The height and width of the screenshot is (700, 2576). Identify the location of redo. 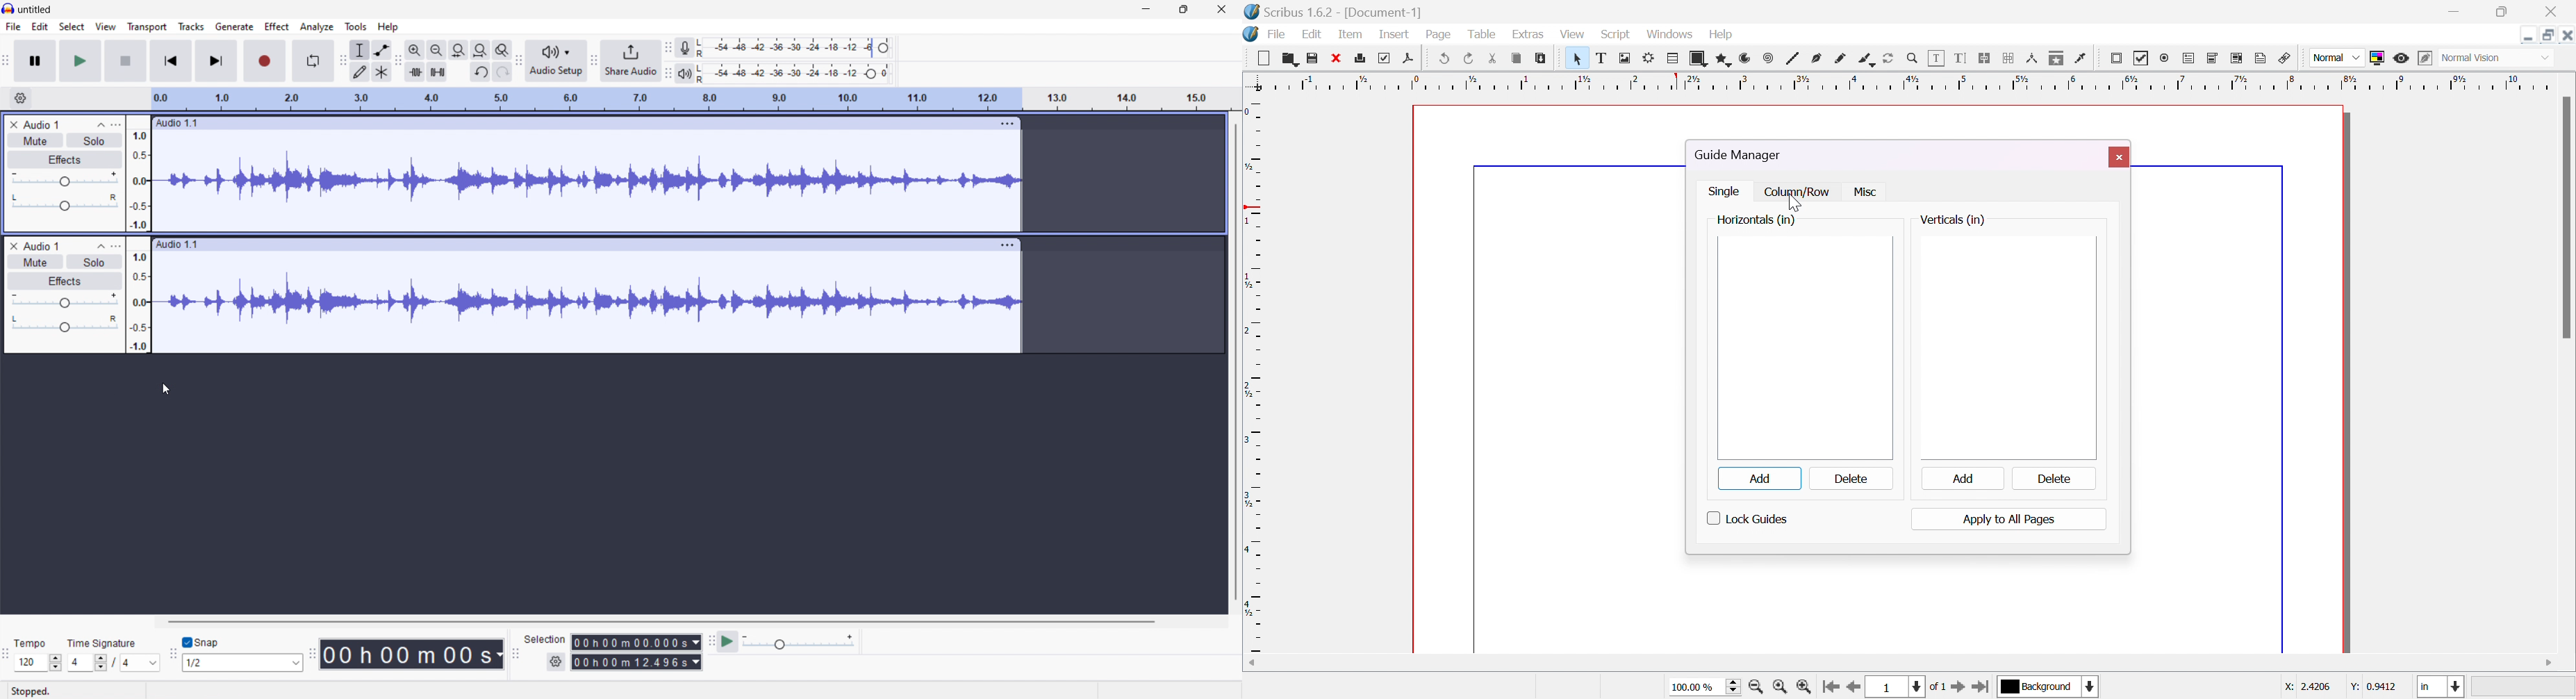
(1468, 58).